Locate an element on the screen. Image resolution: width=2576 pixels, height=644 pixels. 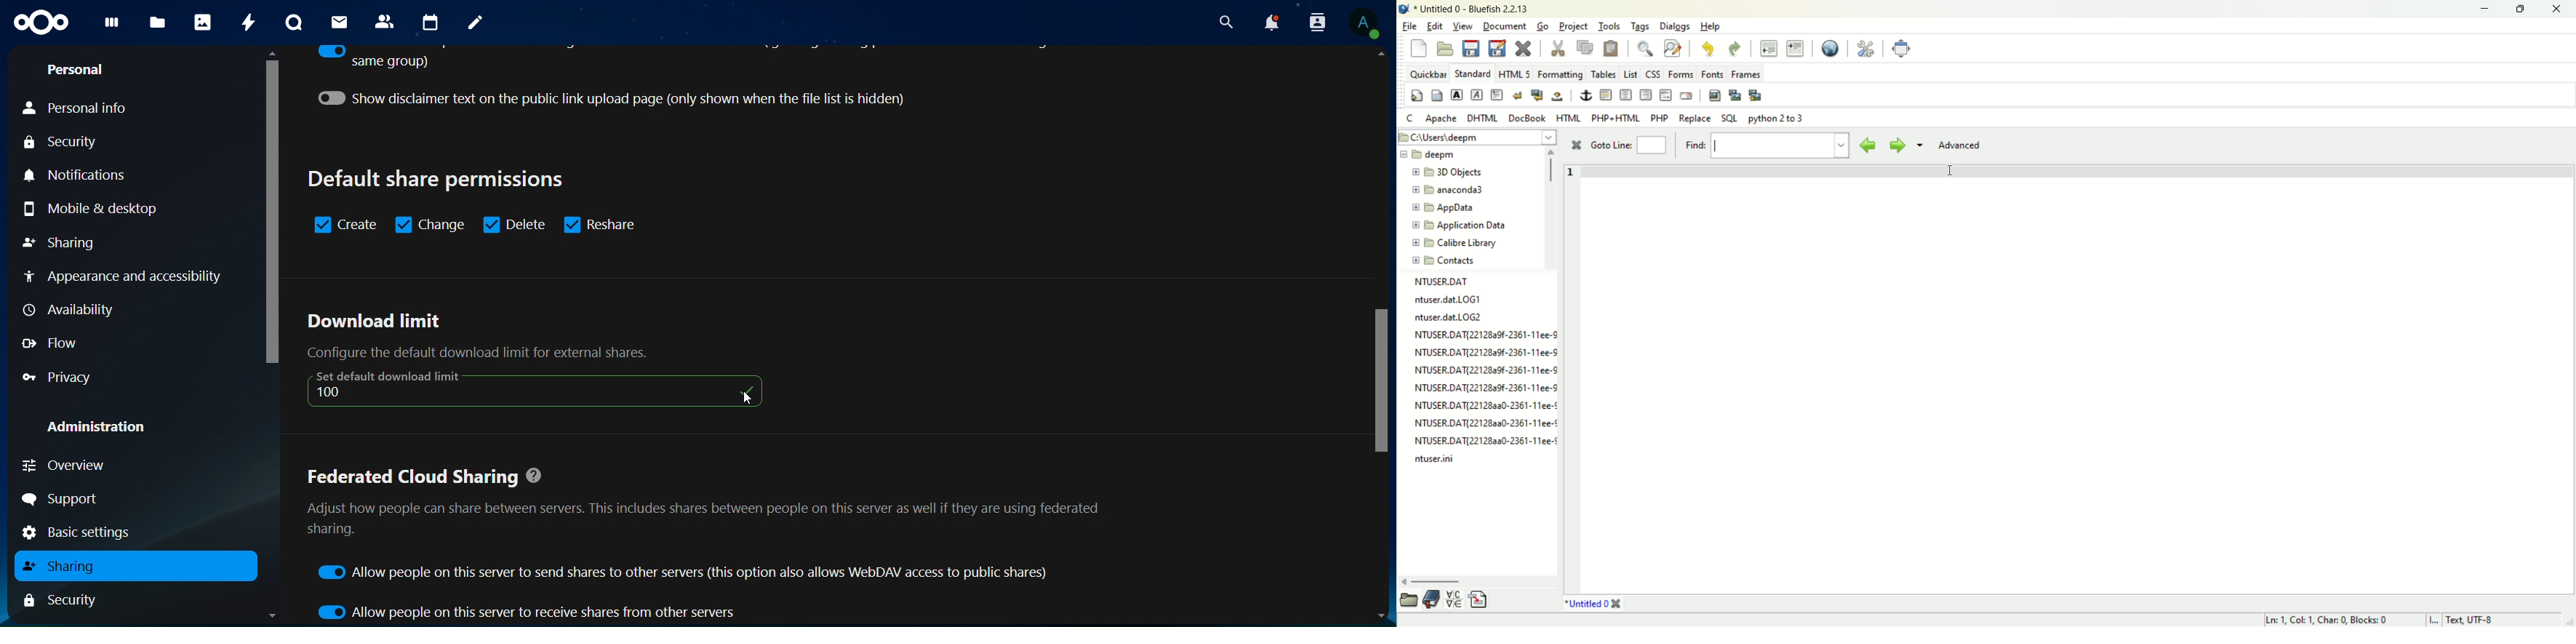
Standard is located at coordinates (1473, 73).